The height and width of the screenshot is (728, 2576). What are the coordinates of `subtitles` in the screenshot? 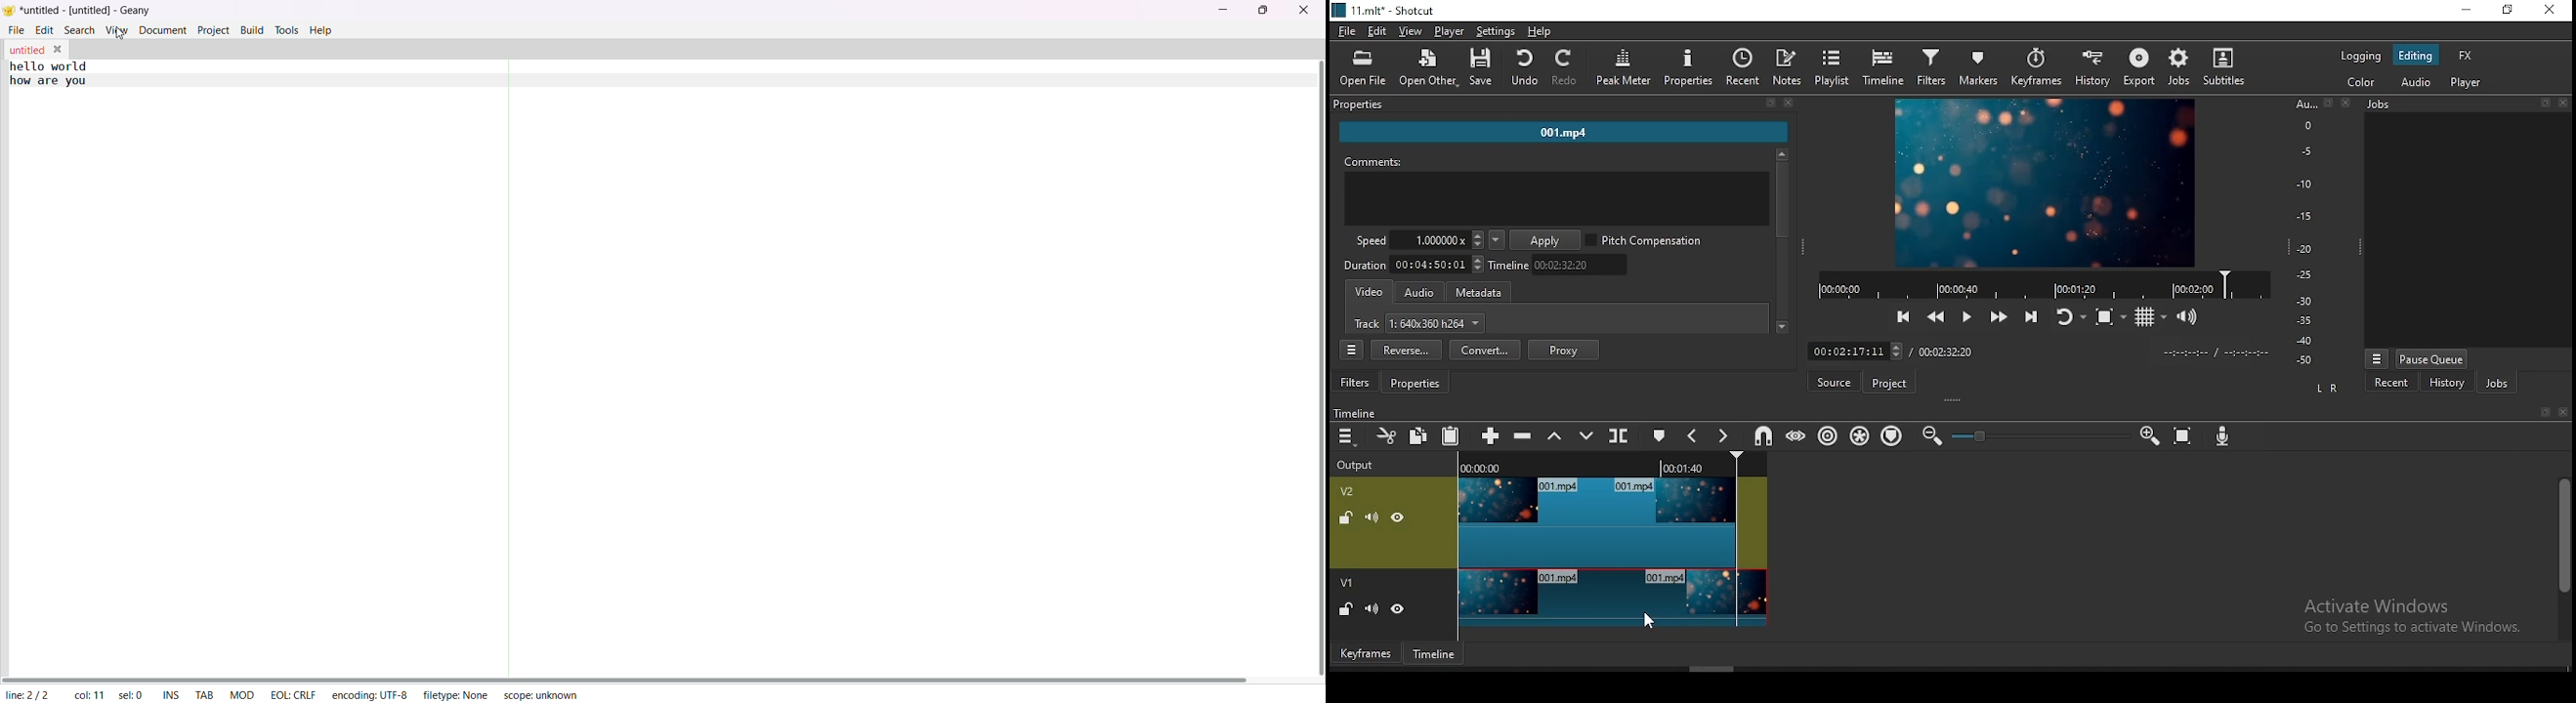 It's located at (2227, 67).